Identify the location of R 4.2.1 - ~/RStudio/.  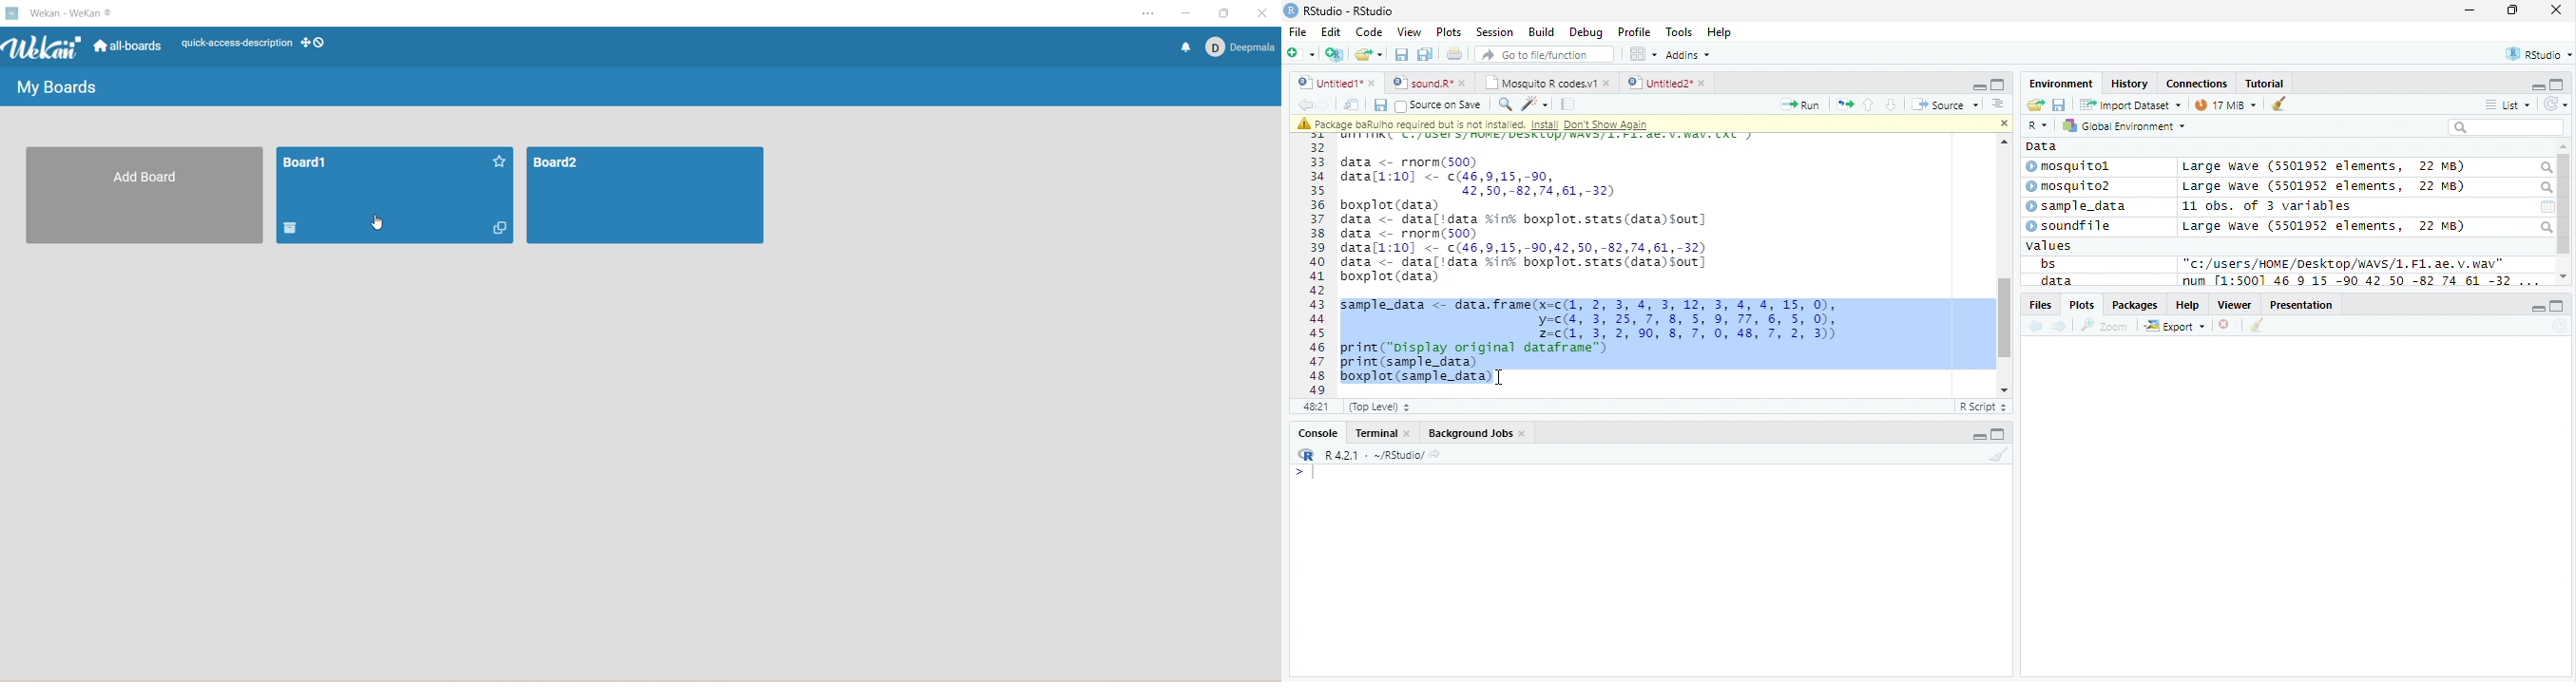
(1375, 457).